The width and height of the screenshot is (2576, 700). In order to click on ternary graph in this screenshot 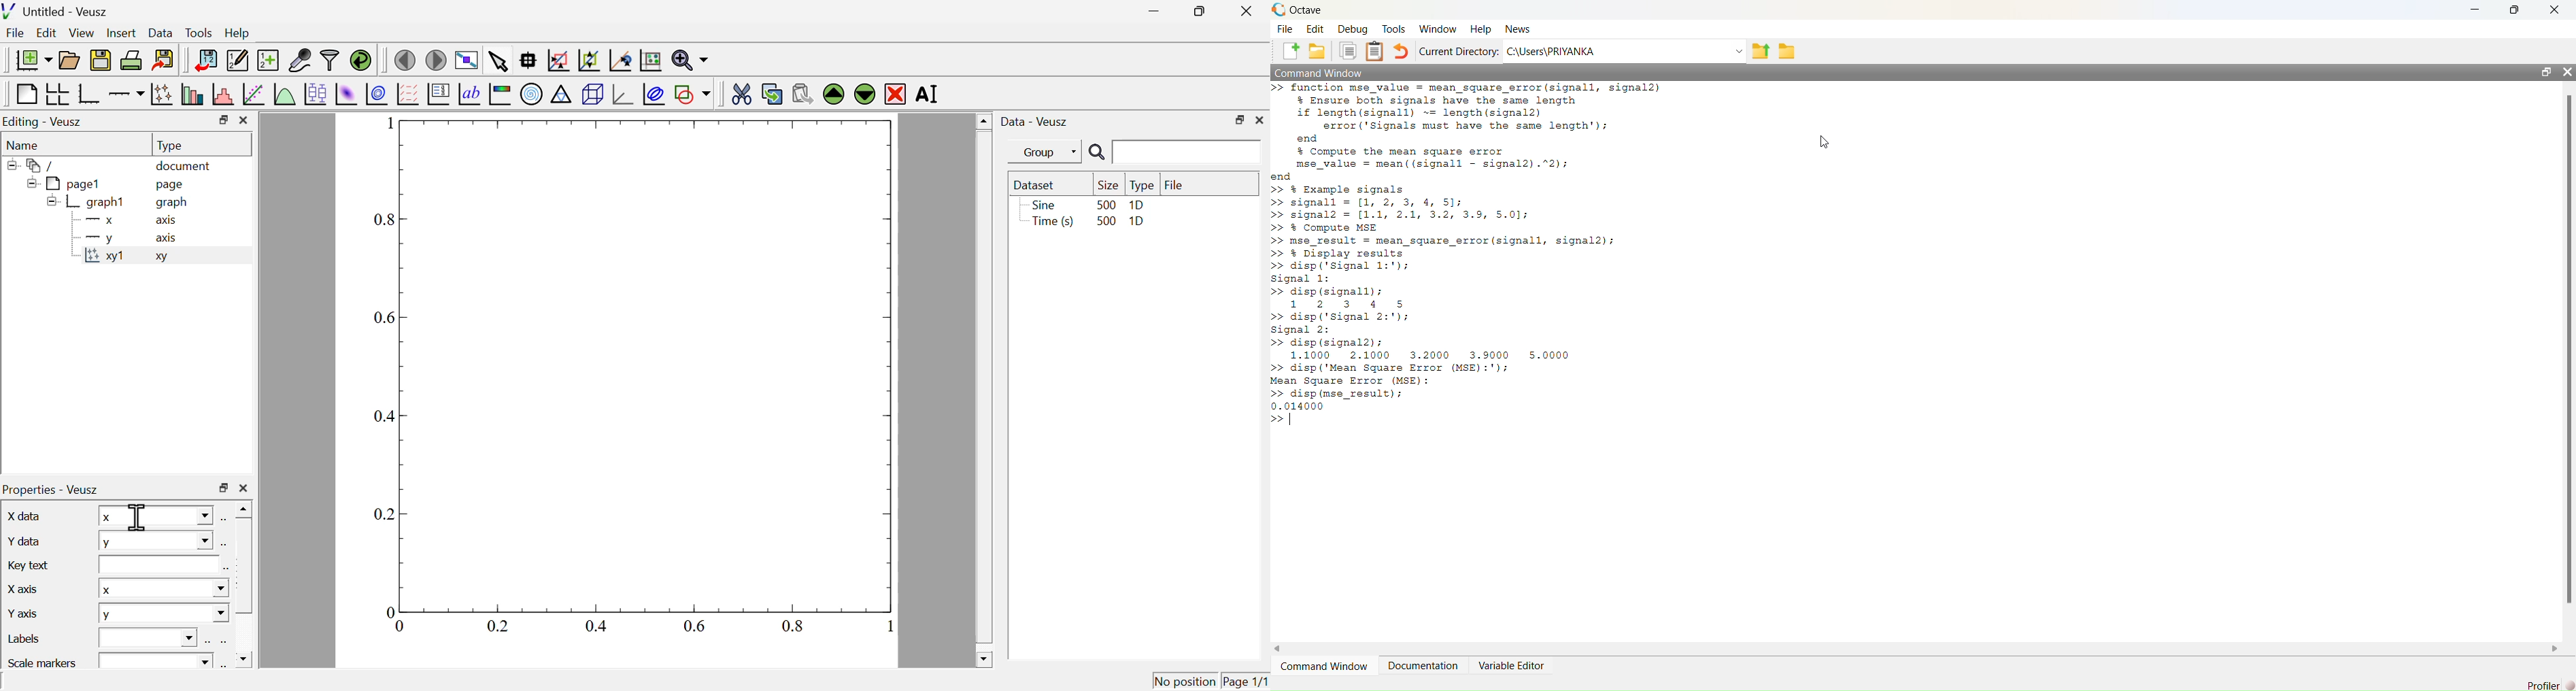, I will do `click(562, 96)`.